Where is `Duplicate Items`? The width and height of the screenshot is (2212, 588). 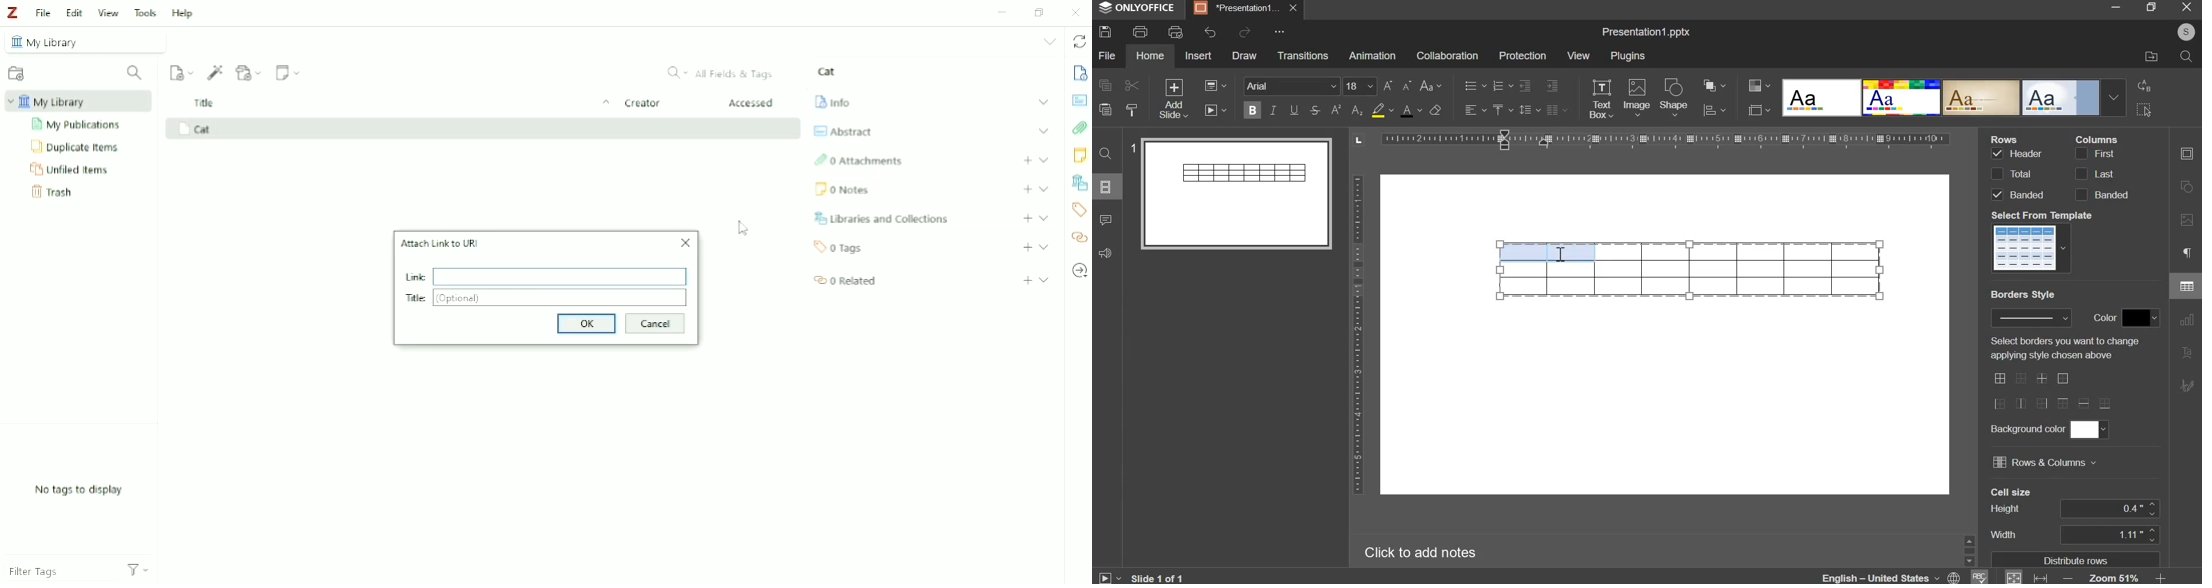
Duplicate Items is located at coordinates (76, 146).